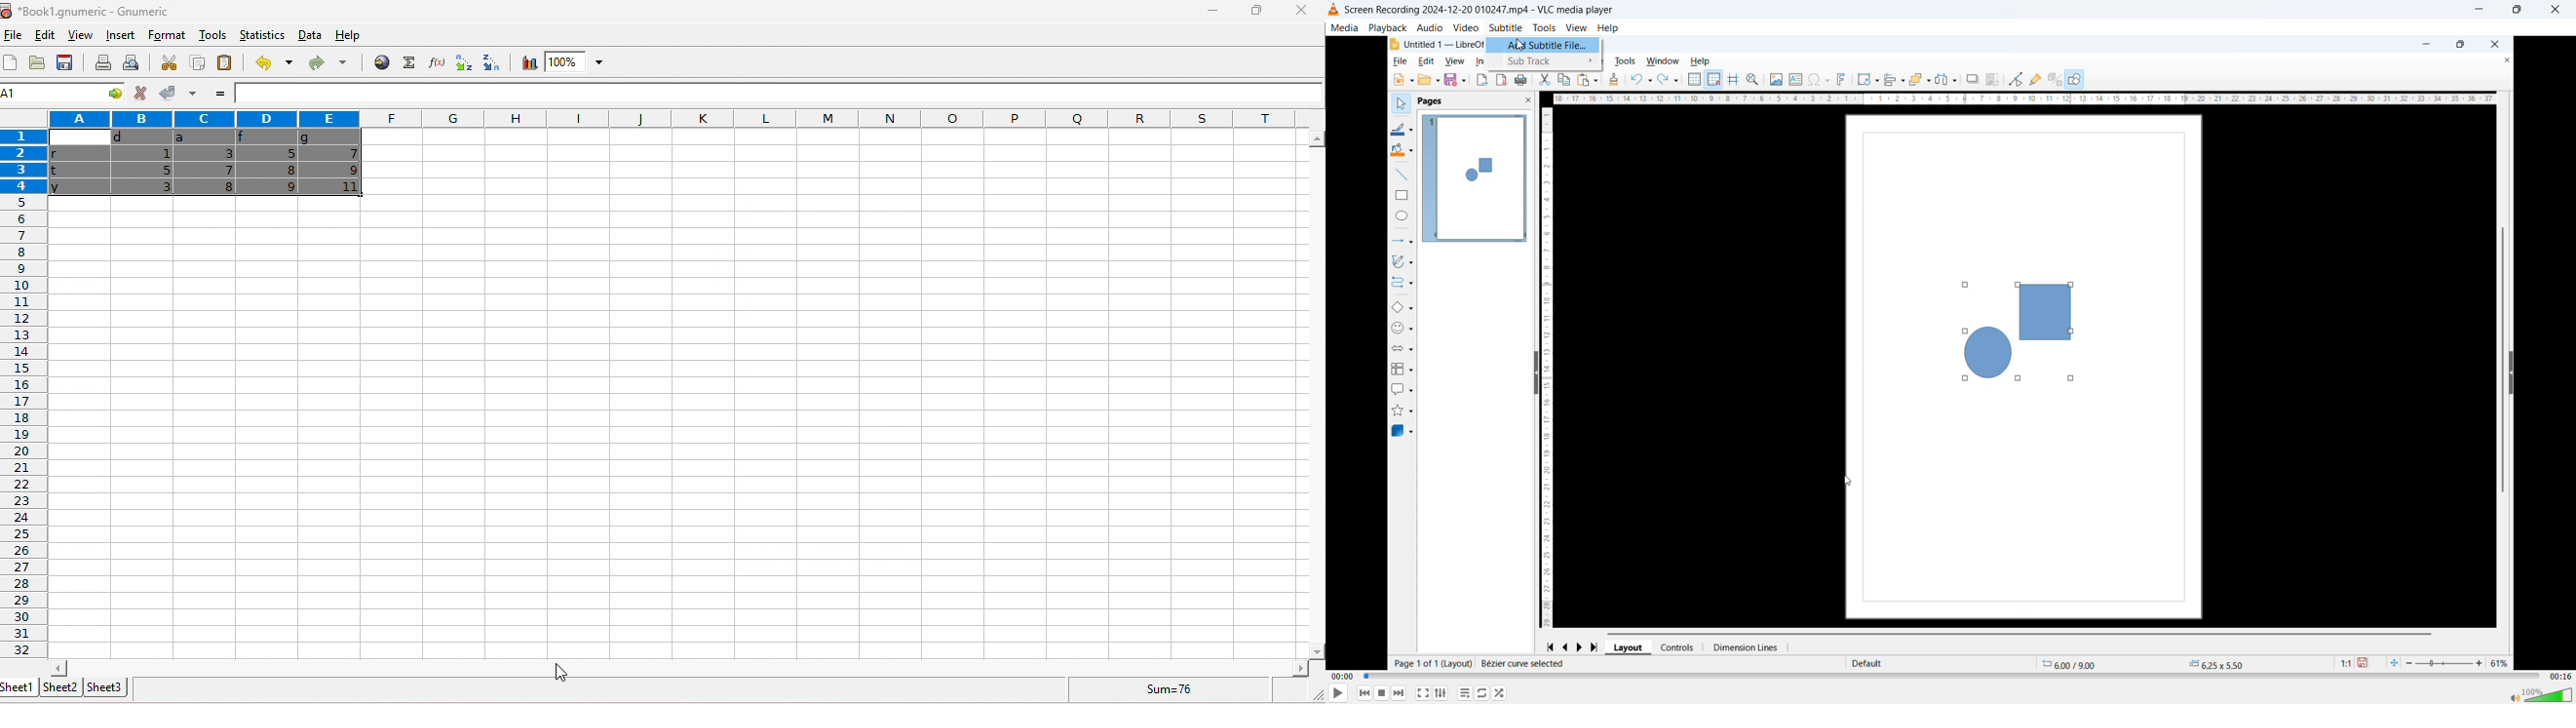  Describe the element at coordinates (1399, 692) in the screenshot. I see `Forward or next media ` at that location.